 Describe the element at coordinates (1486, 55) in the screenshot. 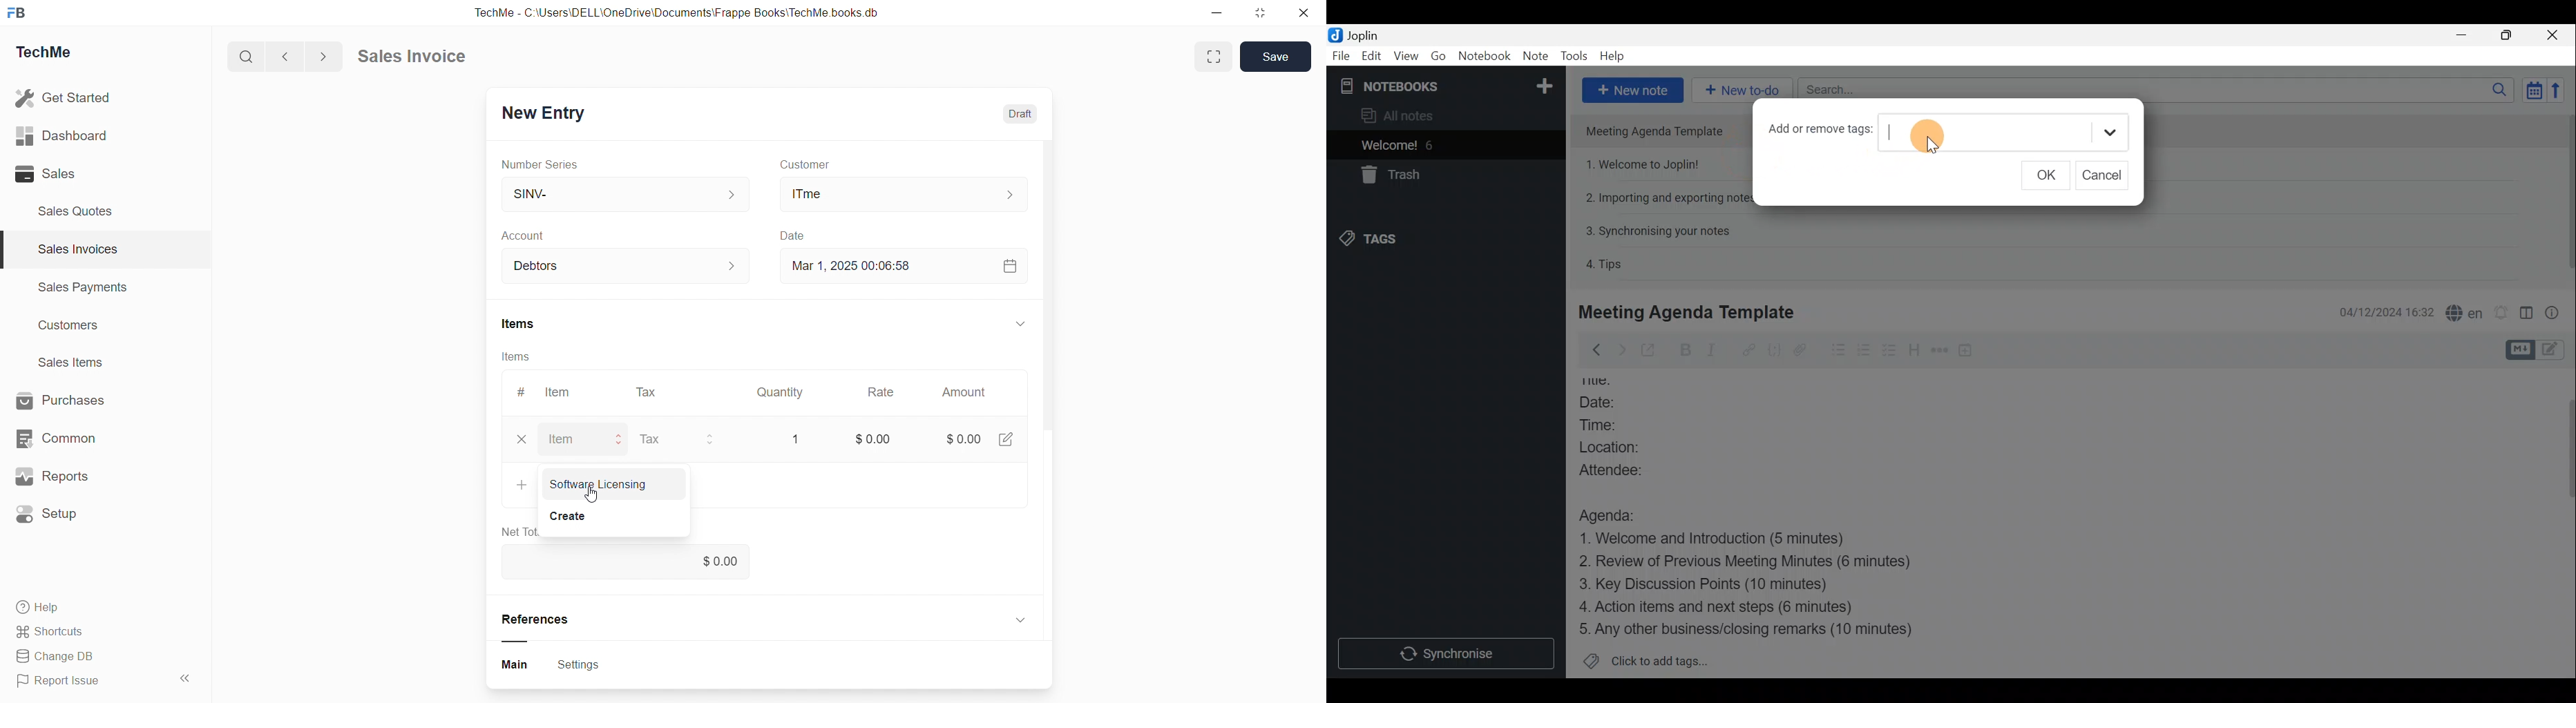

I see `Notebook` at that location.